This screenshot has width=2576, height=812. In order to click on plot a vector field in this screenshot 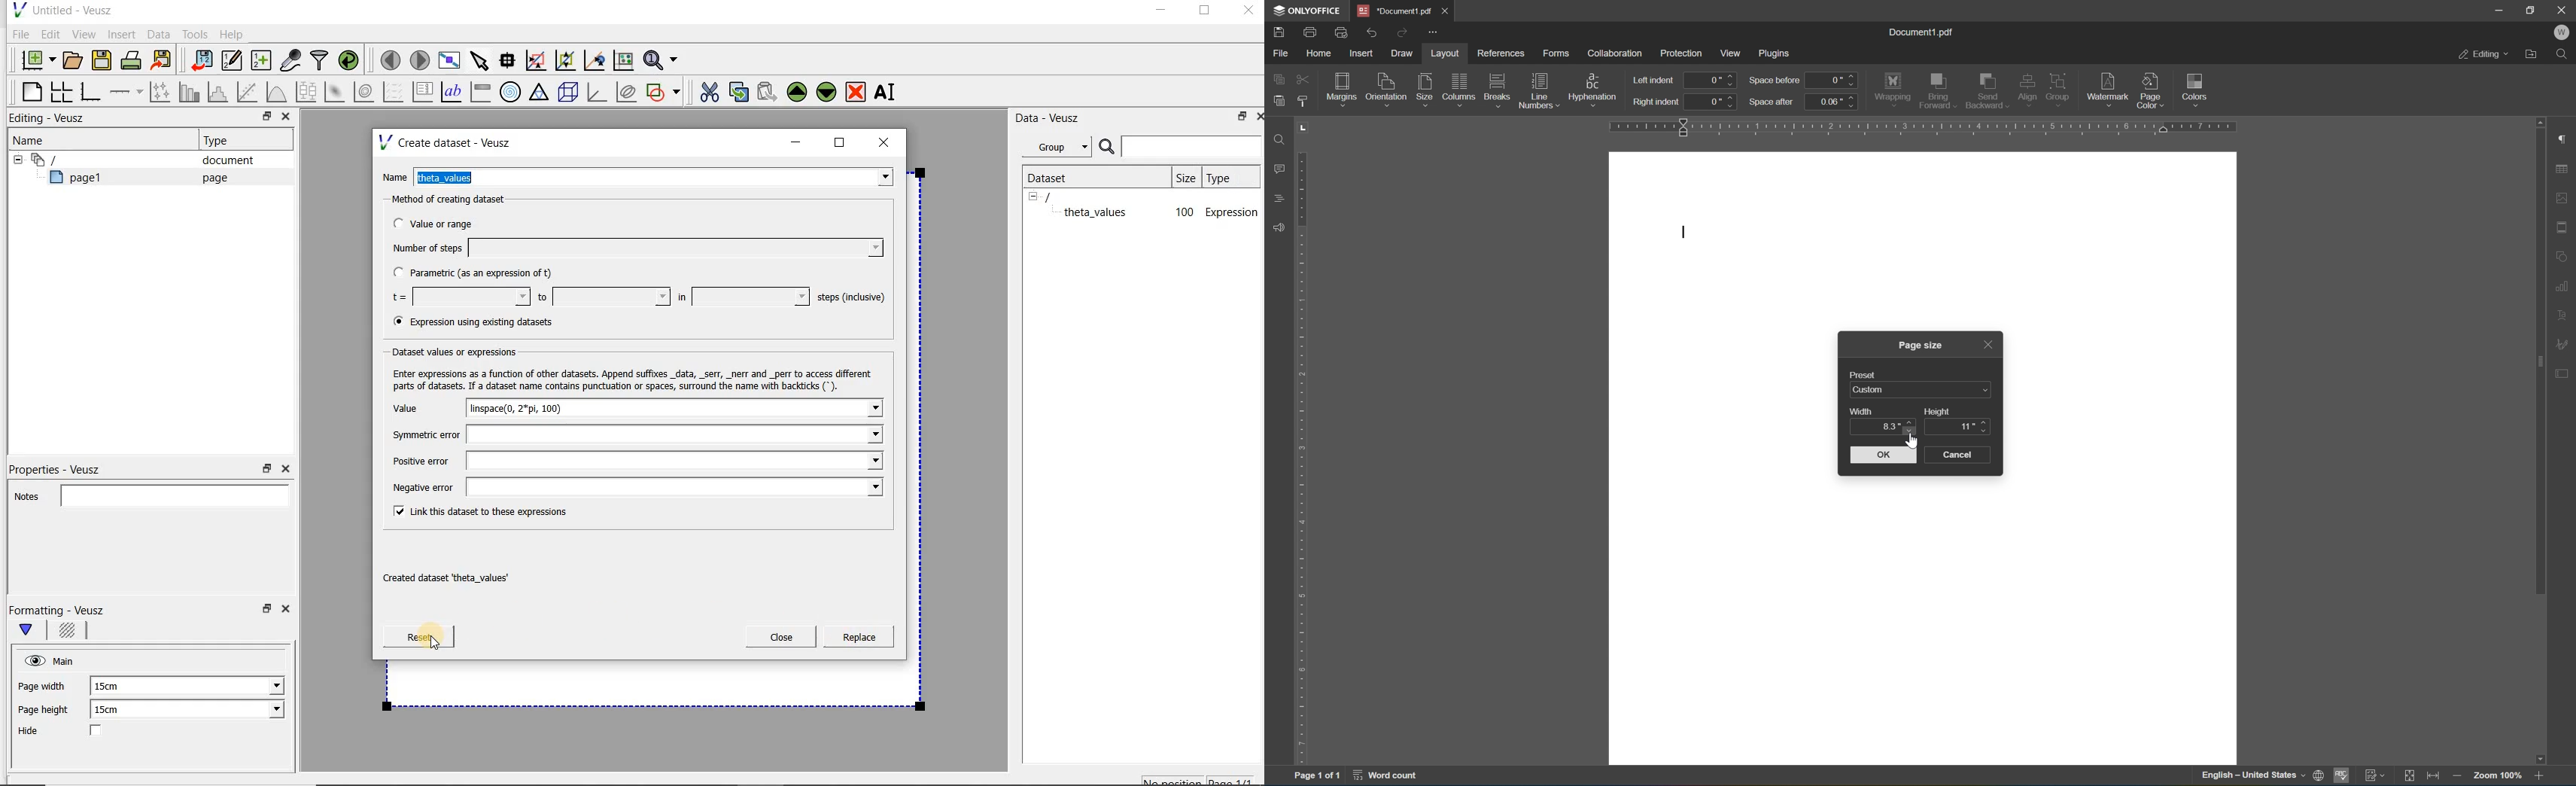, I will do `click(394, 90)`.